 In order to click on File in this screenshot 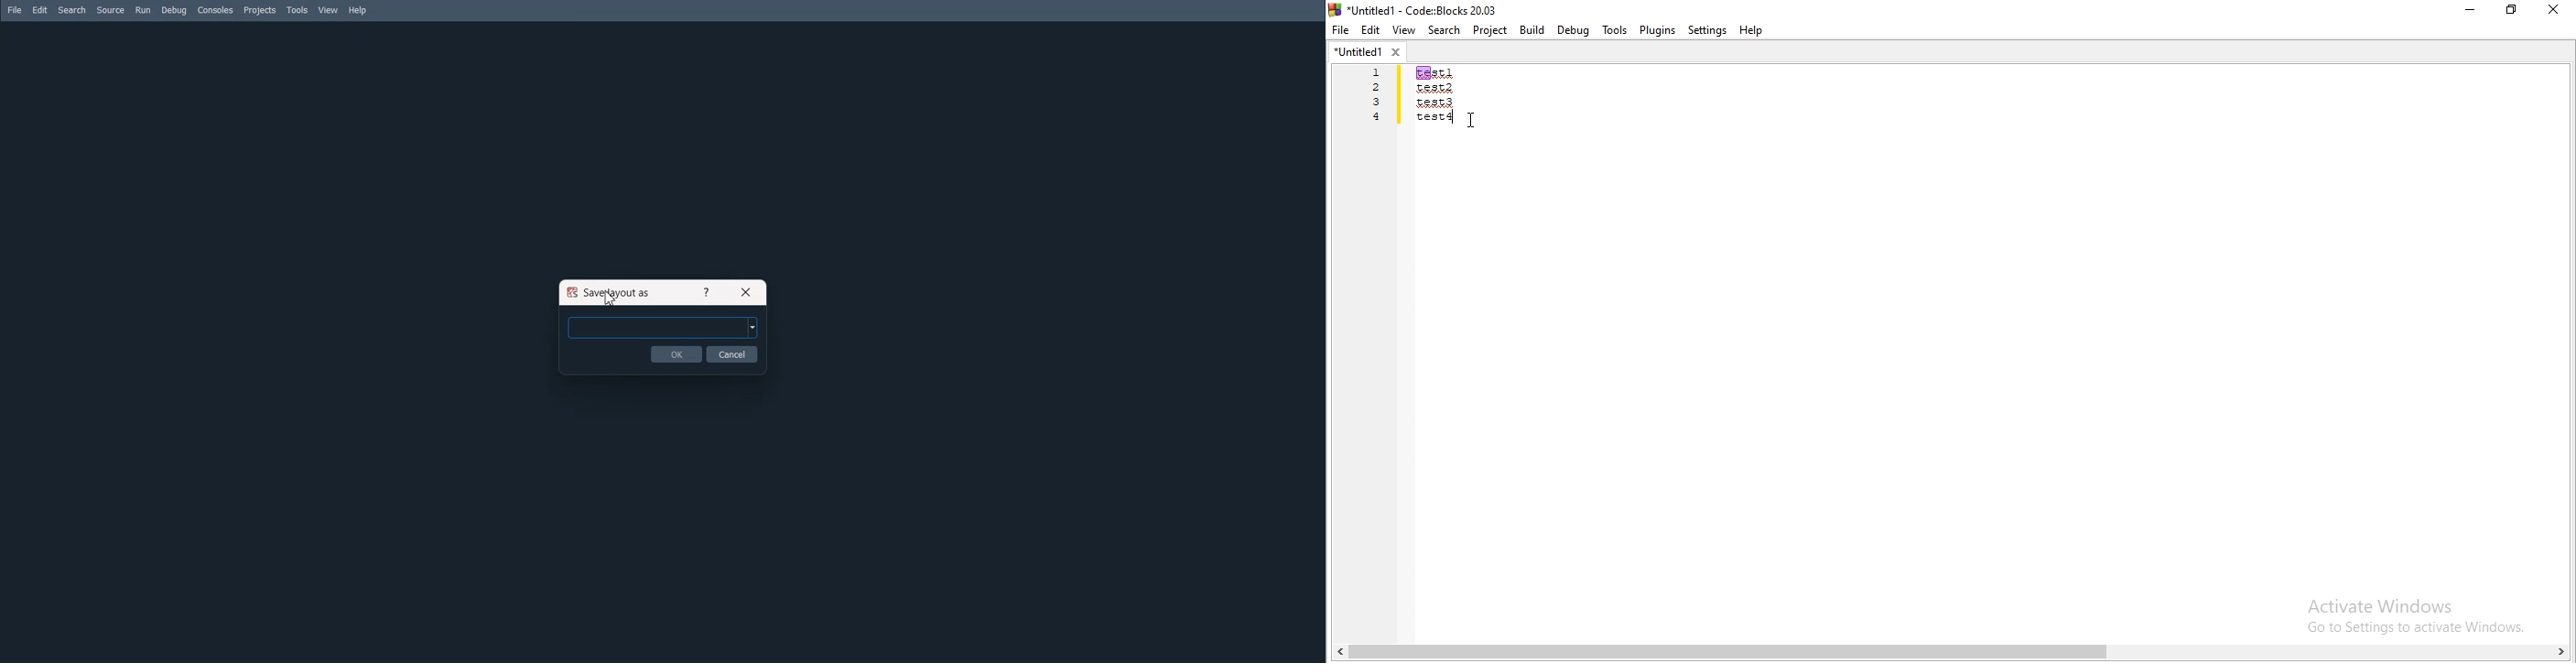, I will do `click(14, 10)`.